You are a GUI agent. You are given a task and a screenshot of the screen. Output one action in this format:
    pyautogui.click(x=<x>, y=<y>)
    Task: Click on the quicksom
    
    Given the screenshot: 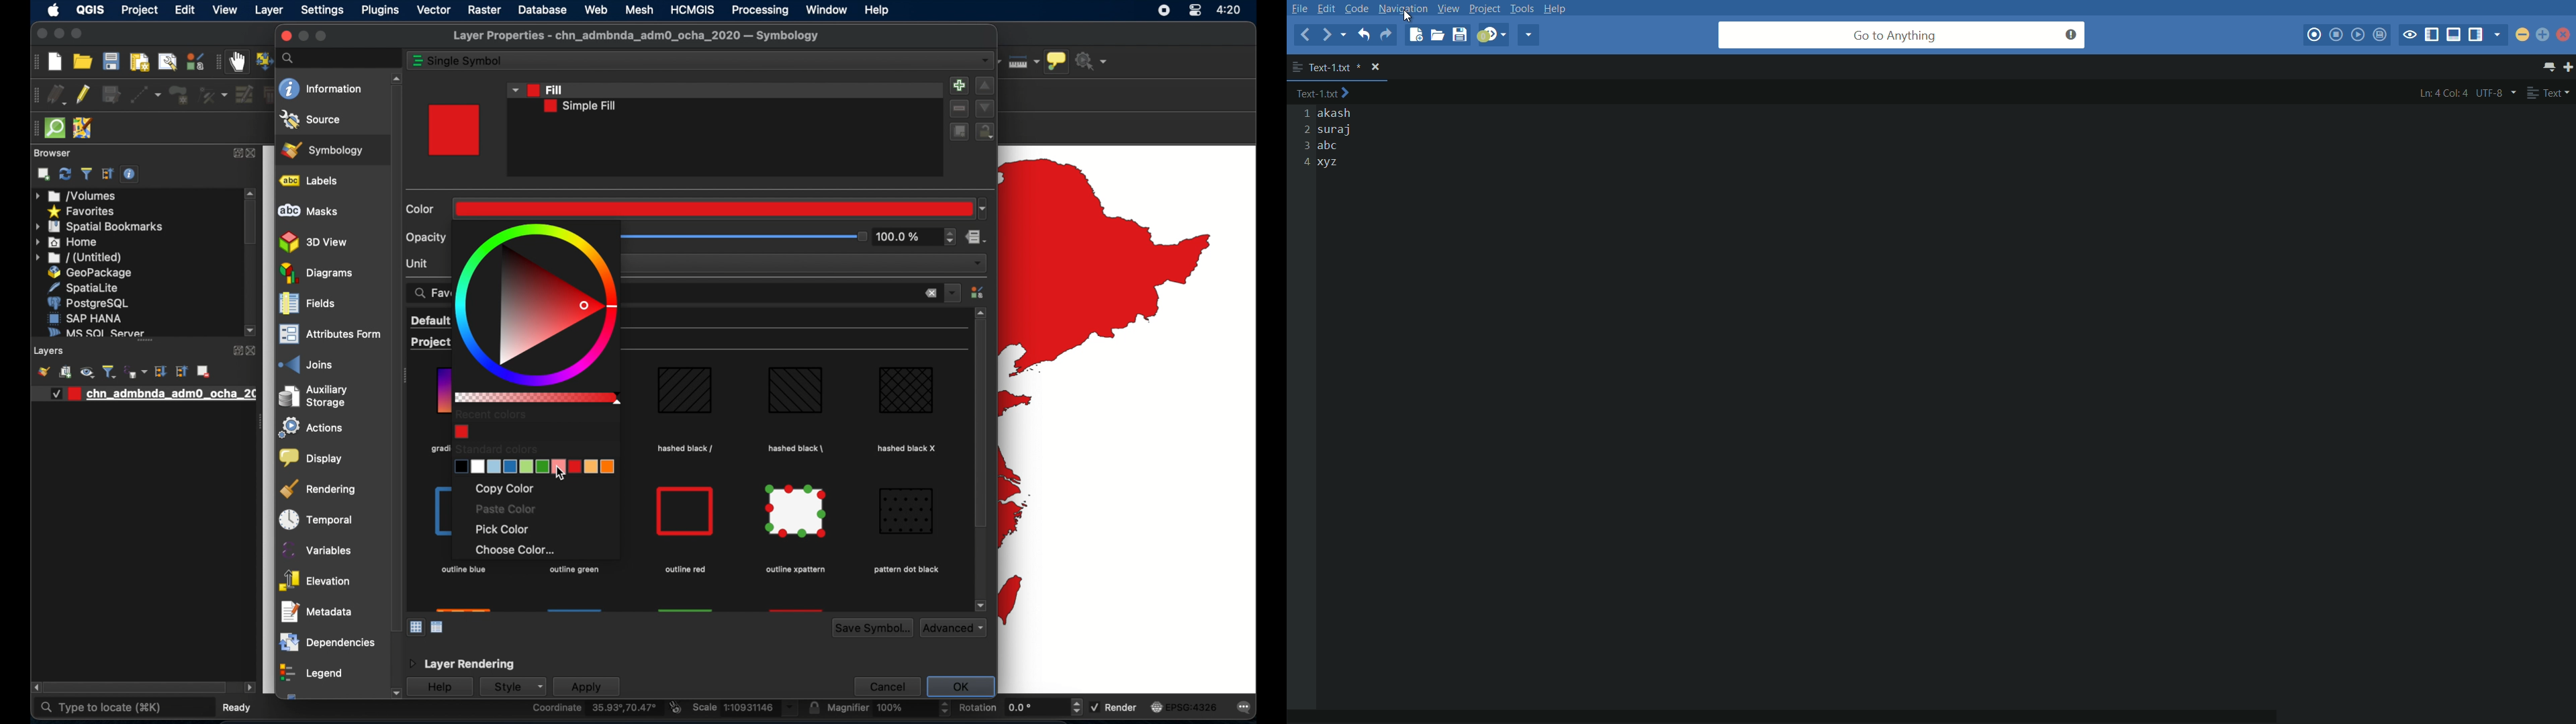 What is the action you would take?
    pyautogui.click(x=54, y=129)
    